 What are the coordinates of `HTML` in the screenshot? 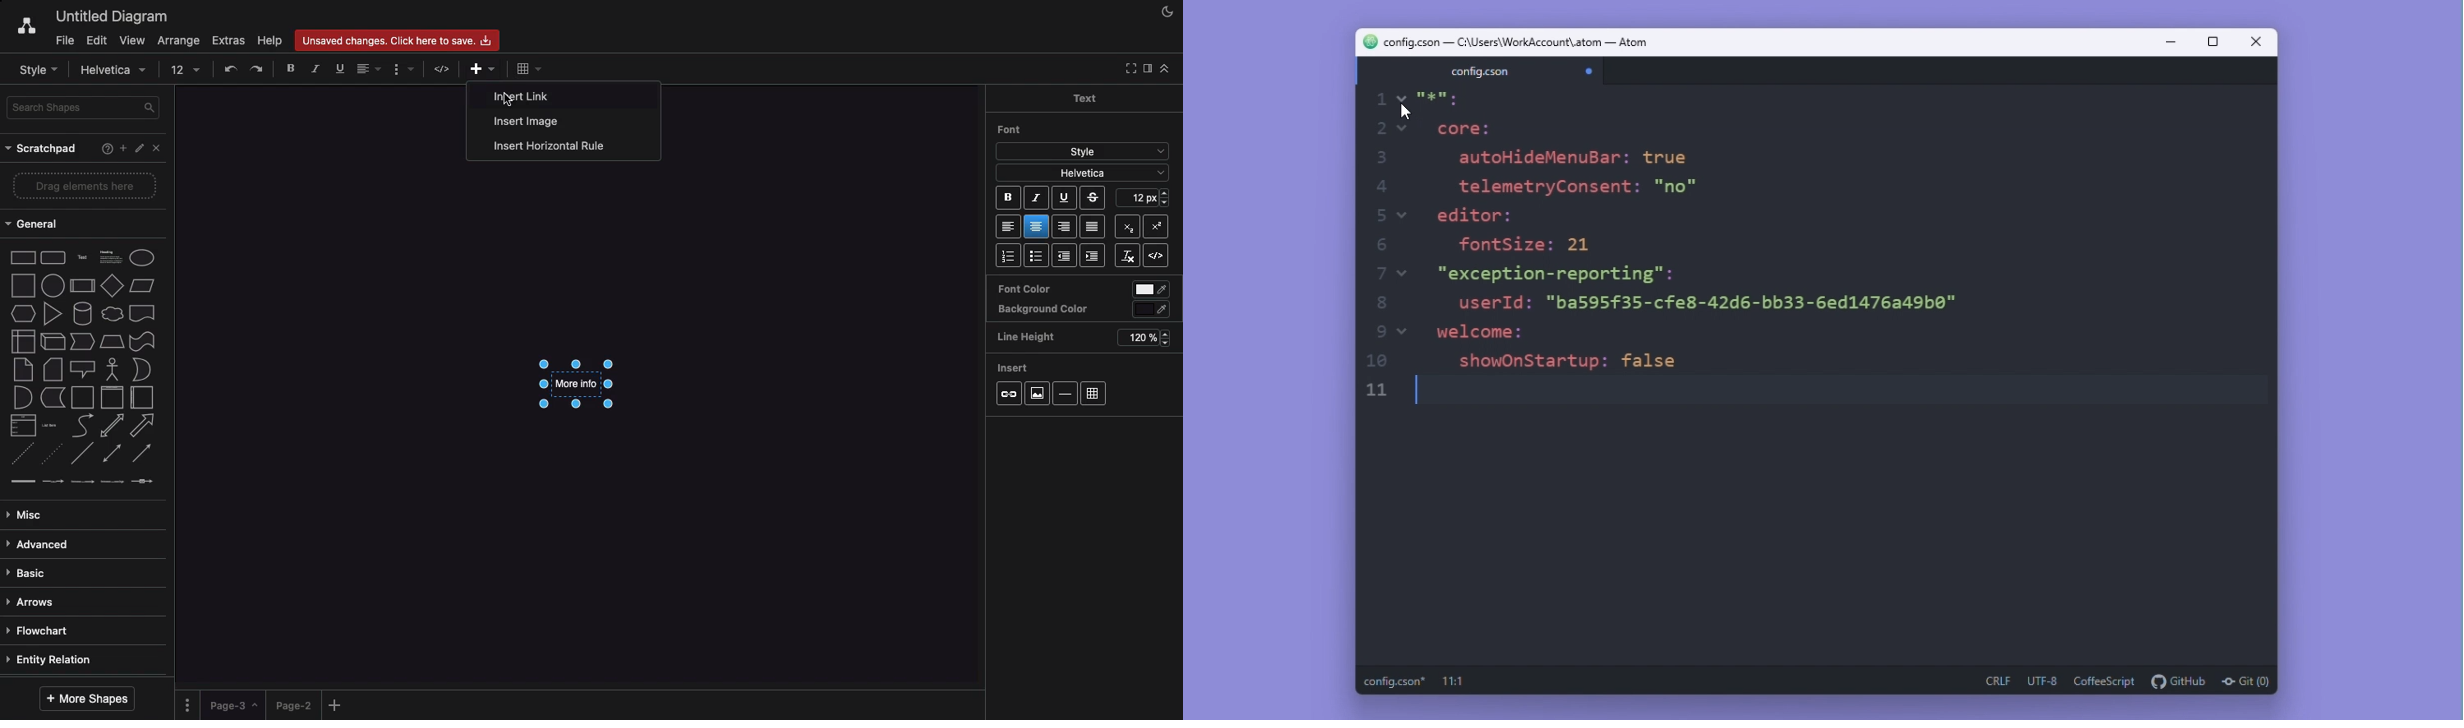 It's located at (444, 70).